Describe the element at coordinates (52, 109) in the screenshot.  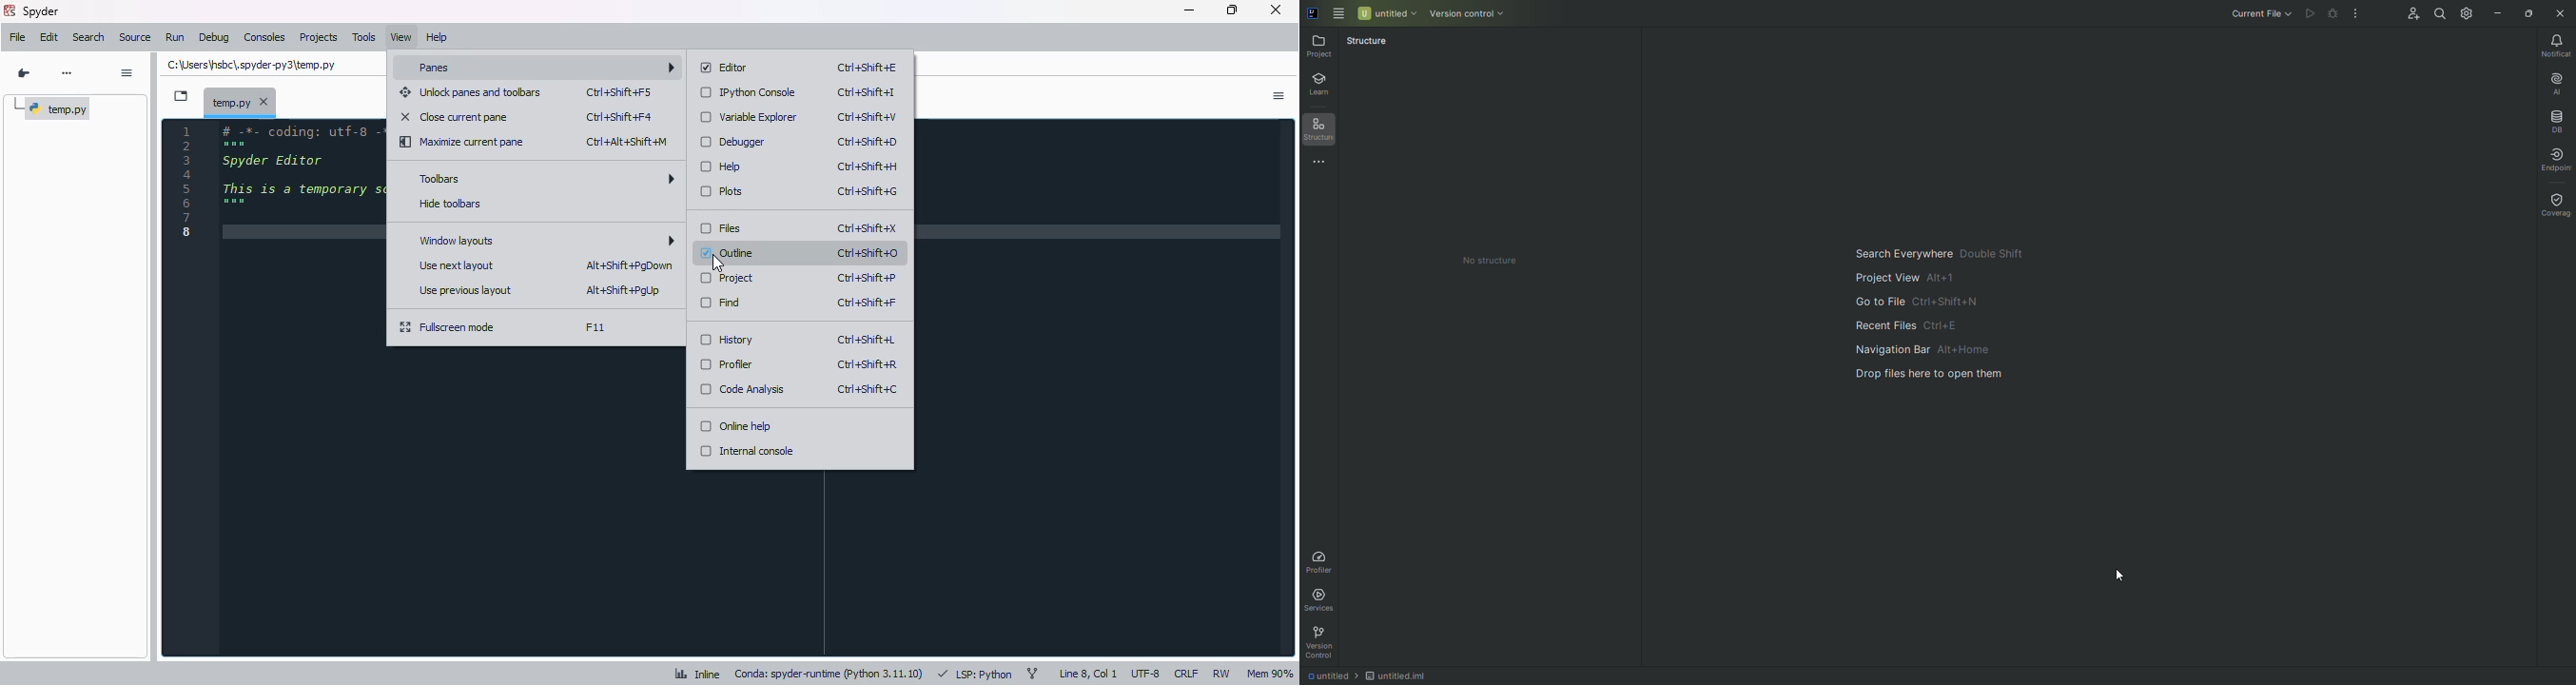
I see `temp.py` at that location.